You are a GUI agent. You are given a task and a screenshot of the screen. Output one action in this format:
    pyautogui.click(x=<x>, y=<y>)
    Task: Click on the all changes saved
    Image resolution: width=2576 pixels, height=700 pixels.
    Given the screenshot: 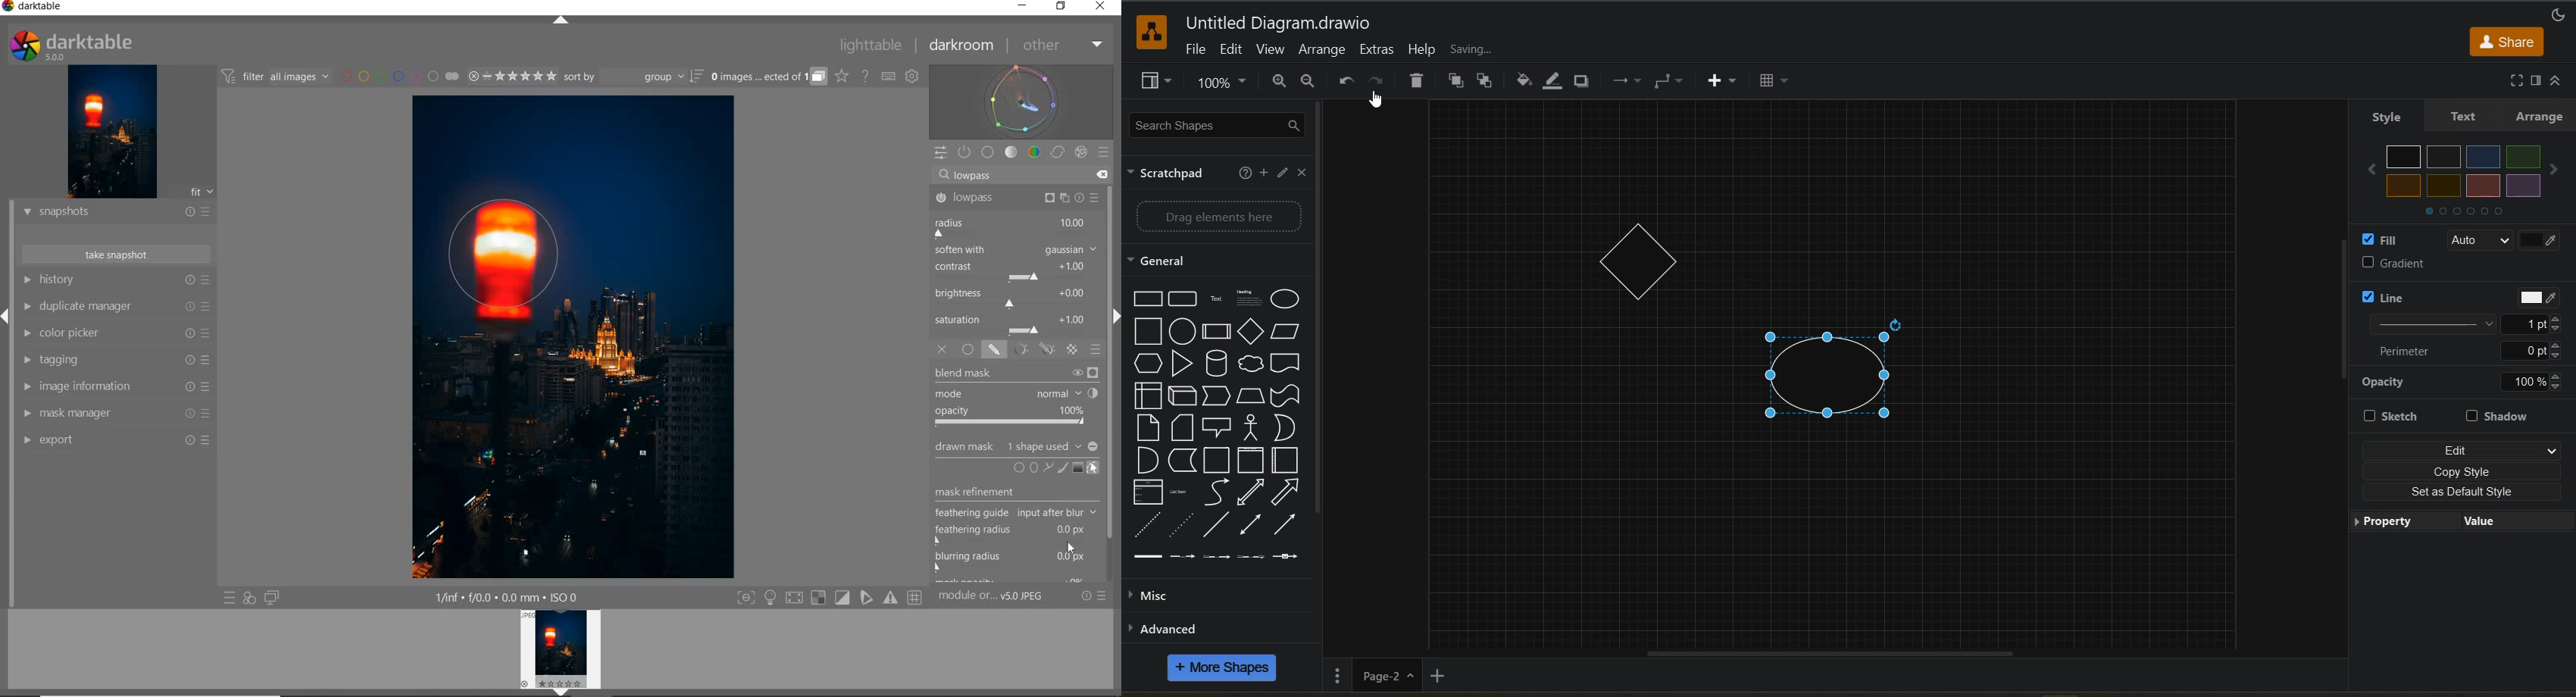 What is the action you would take?
    pyautogui.click(x=1498, y=48)
    